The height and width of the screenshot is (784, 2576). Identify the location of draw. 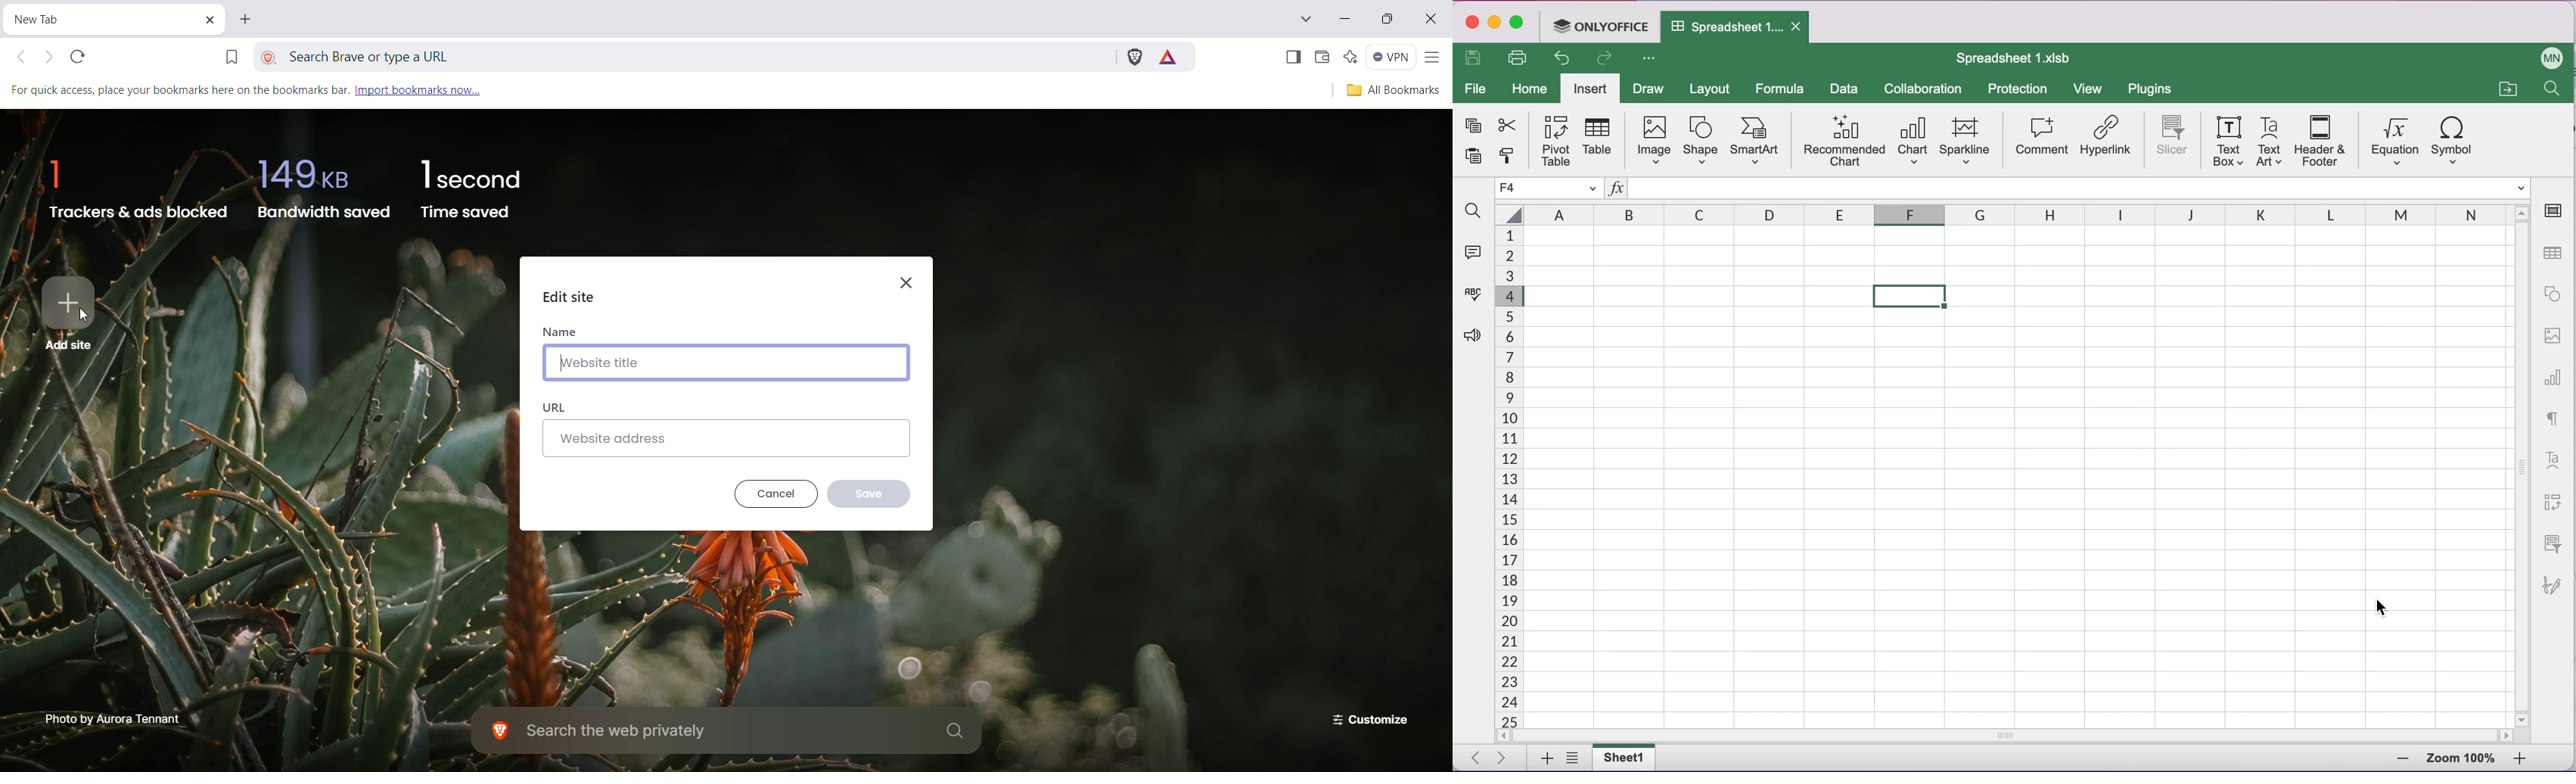
(1647, 88).